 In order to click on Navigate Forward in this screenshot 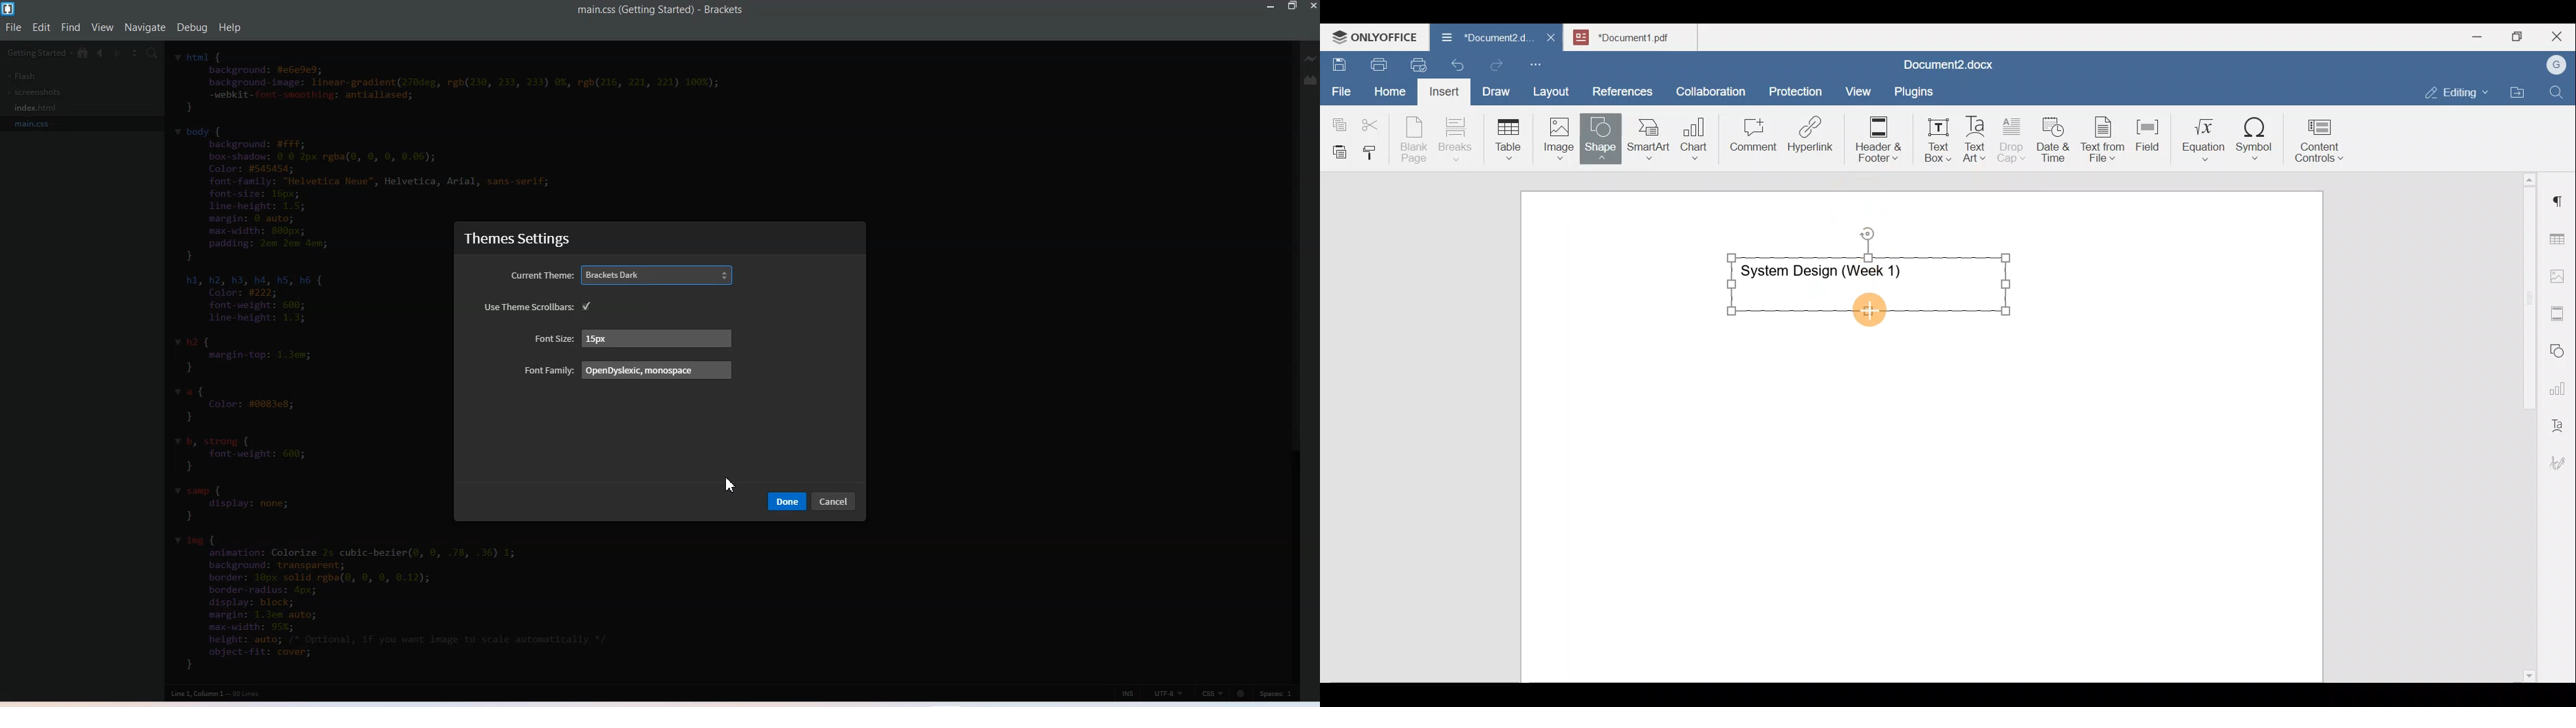, I will do `click(120, 53)`.